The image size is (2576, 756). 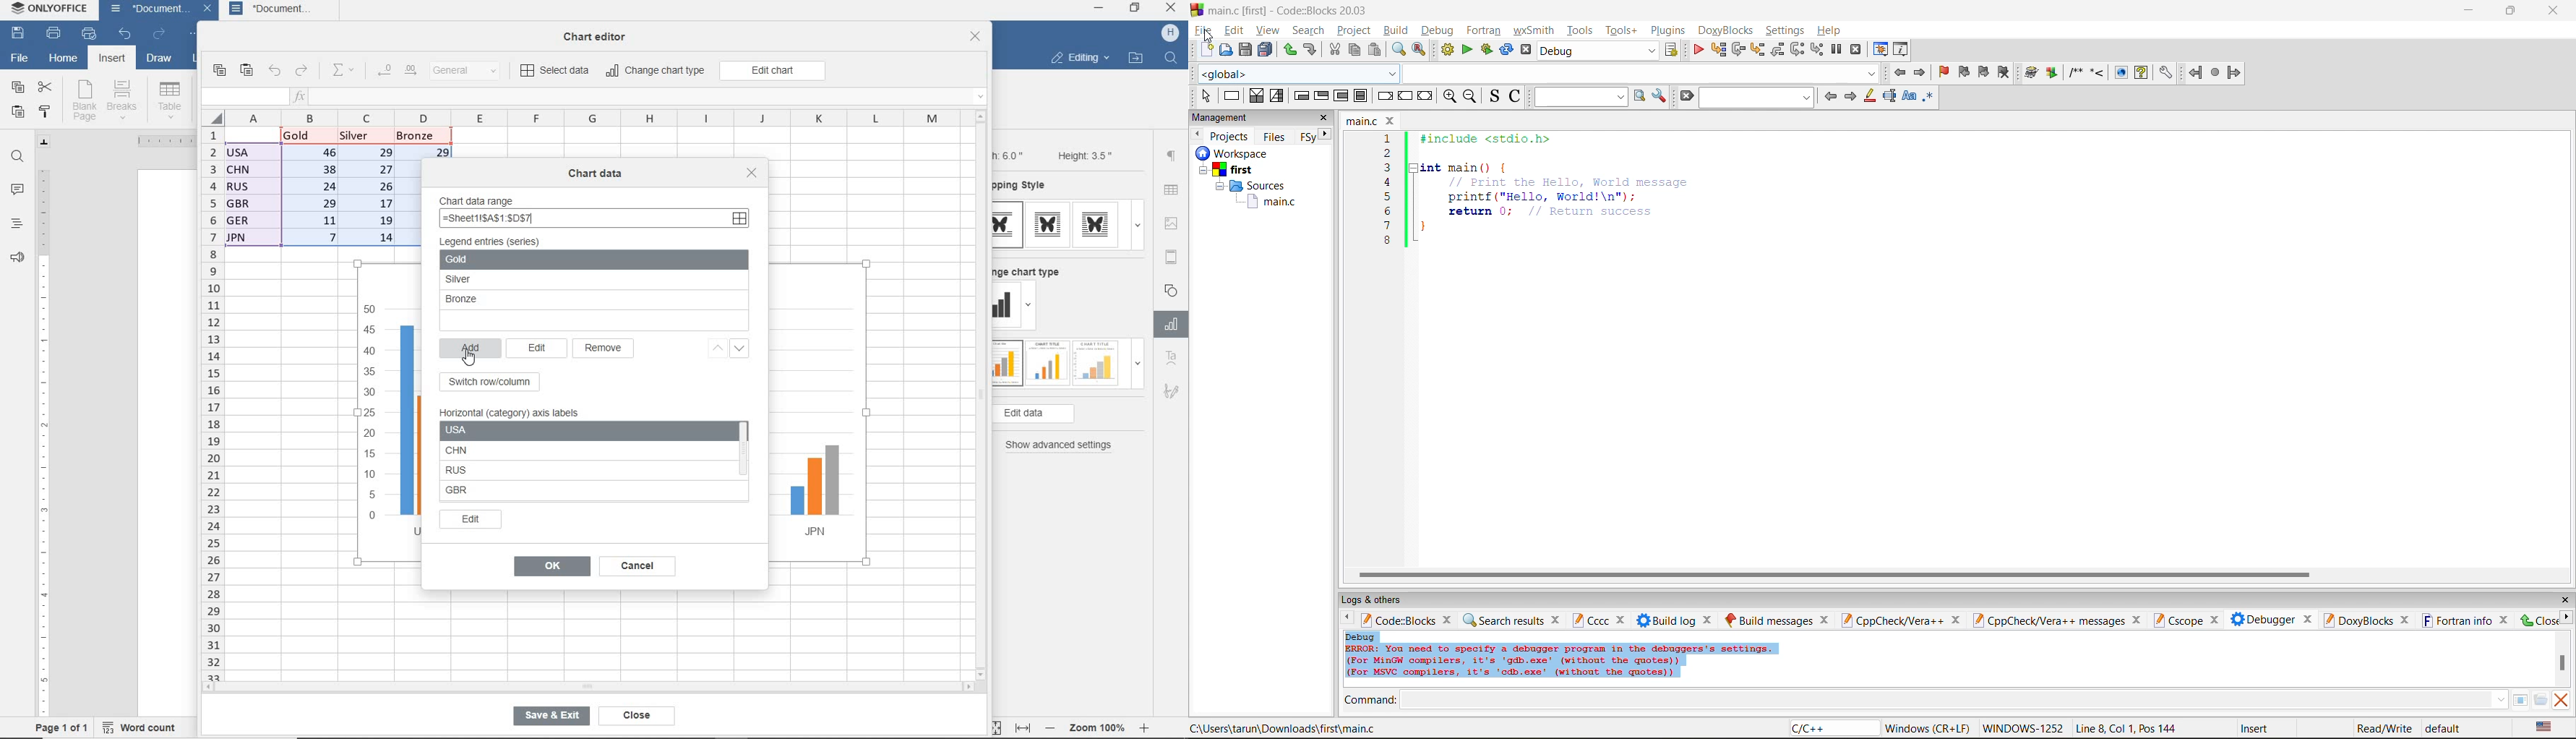 I want to click on =Sheet11SA$1:$DS7, so click(x=598, y=218).